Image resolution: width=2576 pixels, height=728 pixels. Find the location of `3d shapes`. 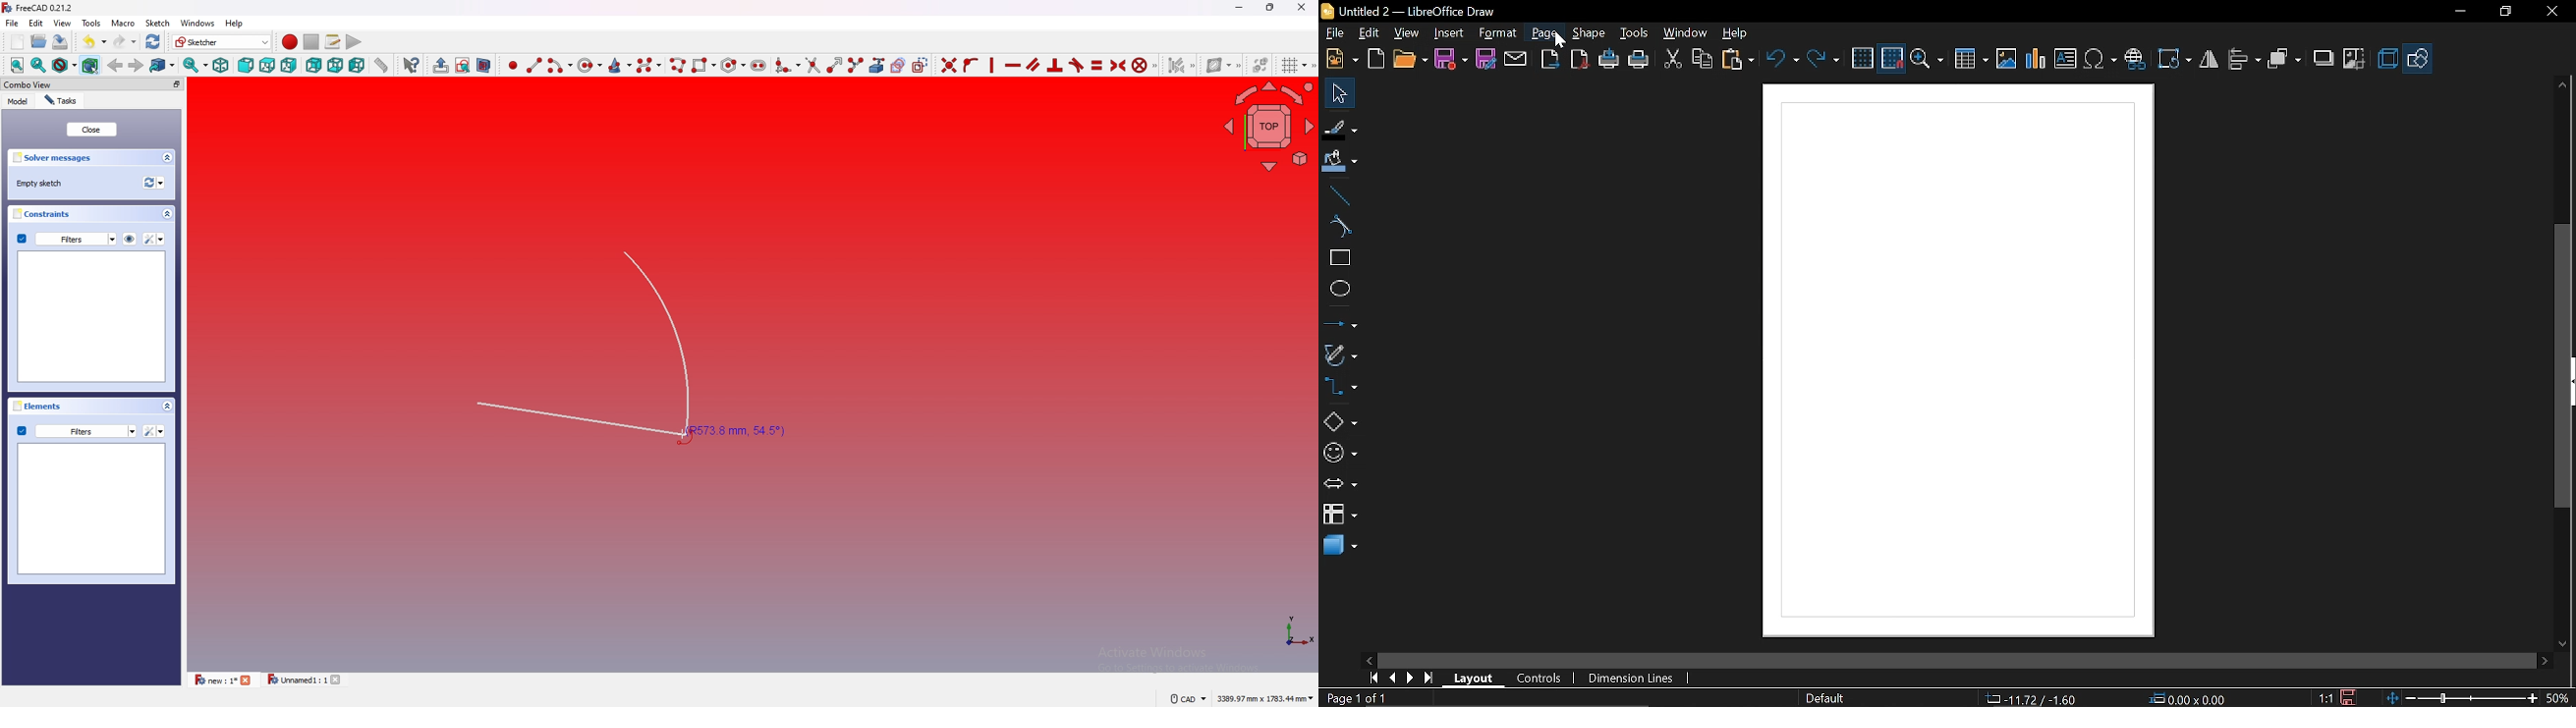

3d shapes is located at coordinates (1340, 546).